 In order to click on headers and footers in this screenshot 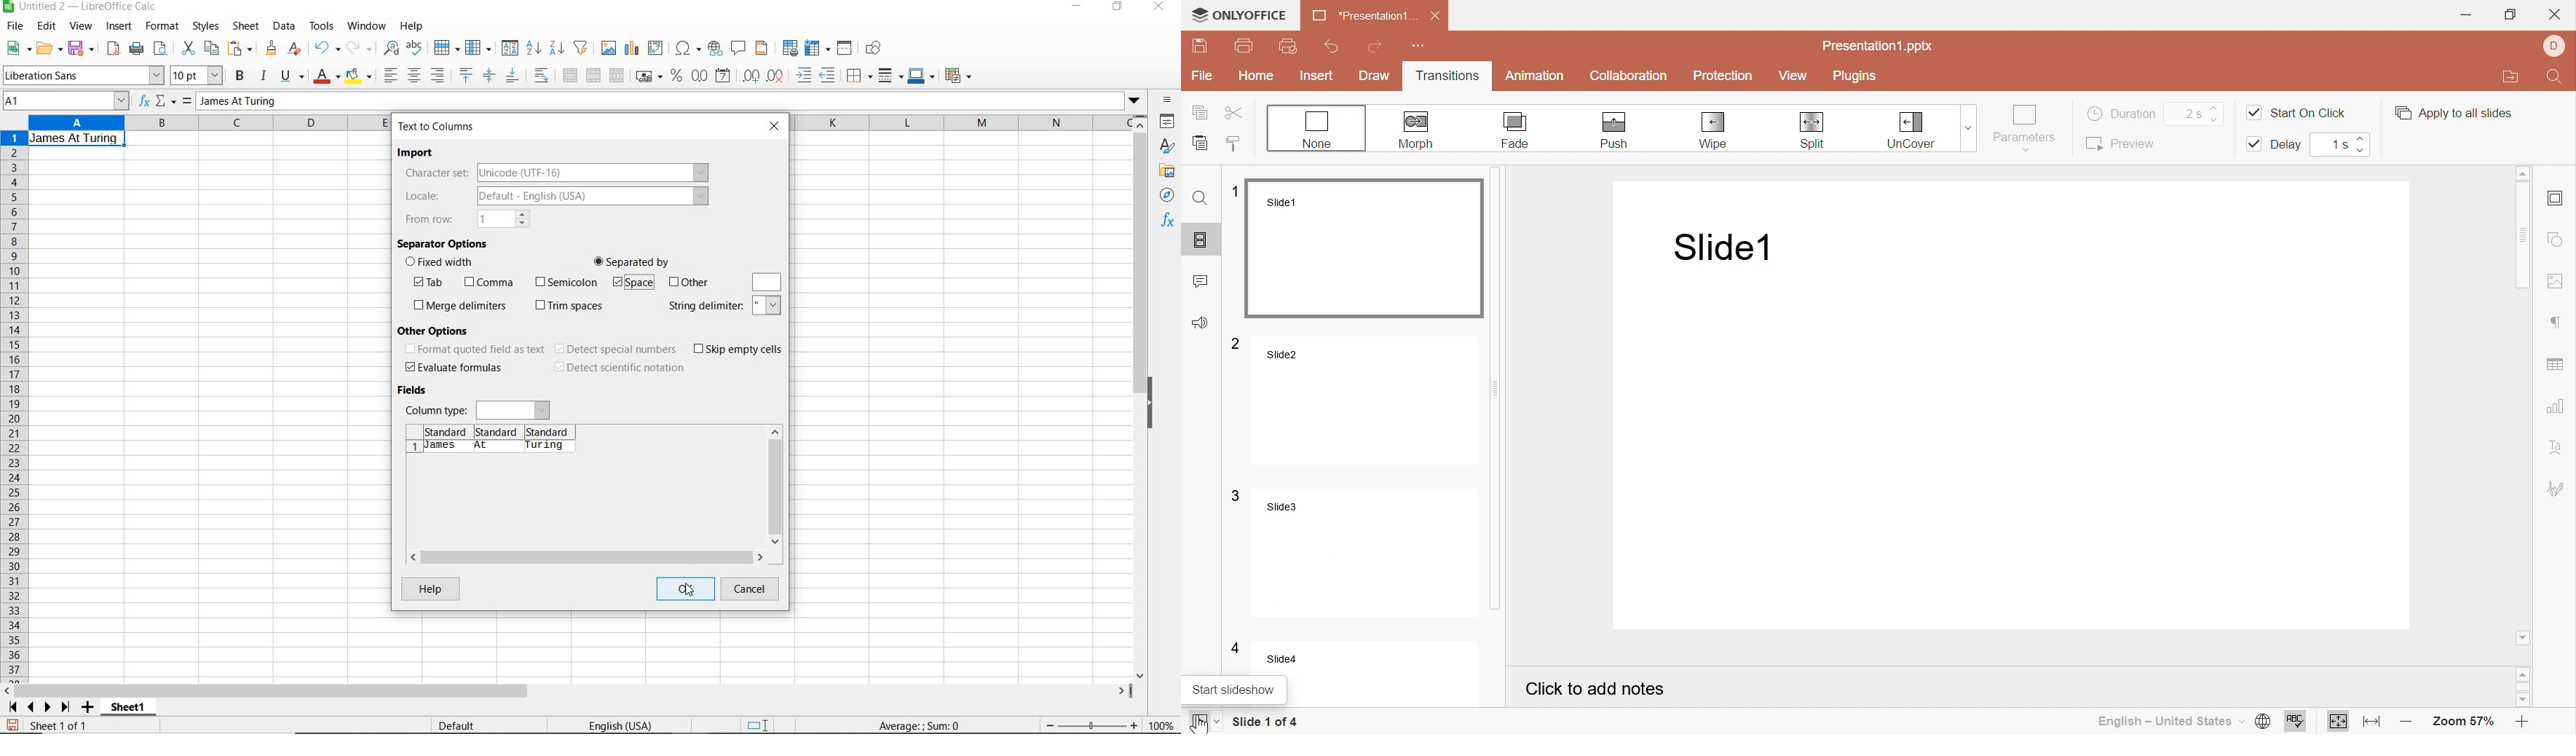, I will do `click(763, 51)`.